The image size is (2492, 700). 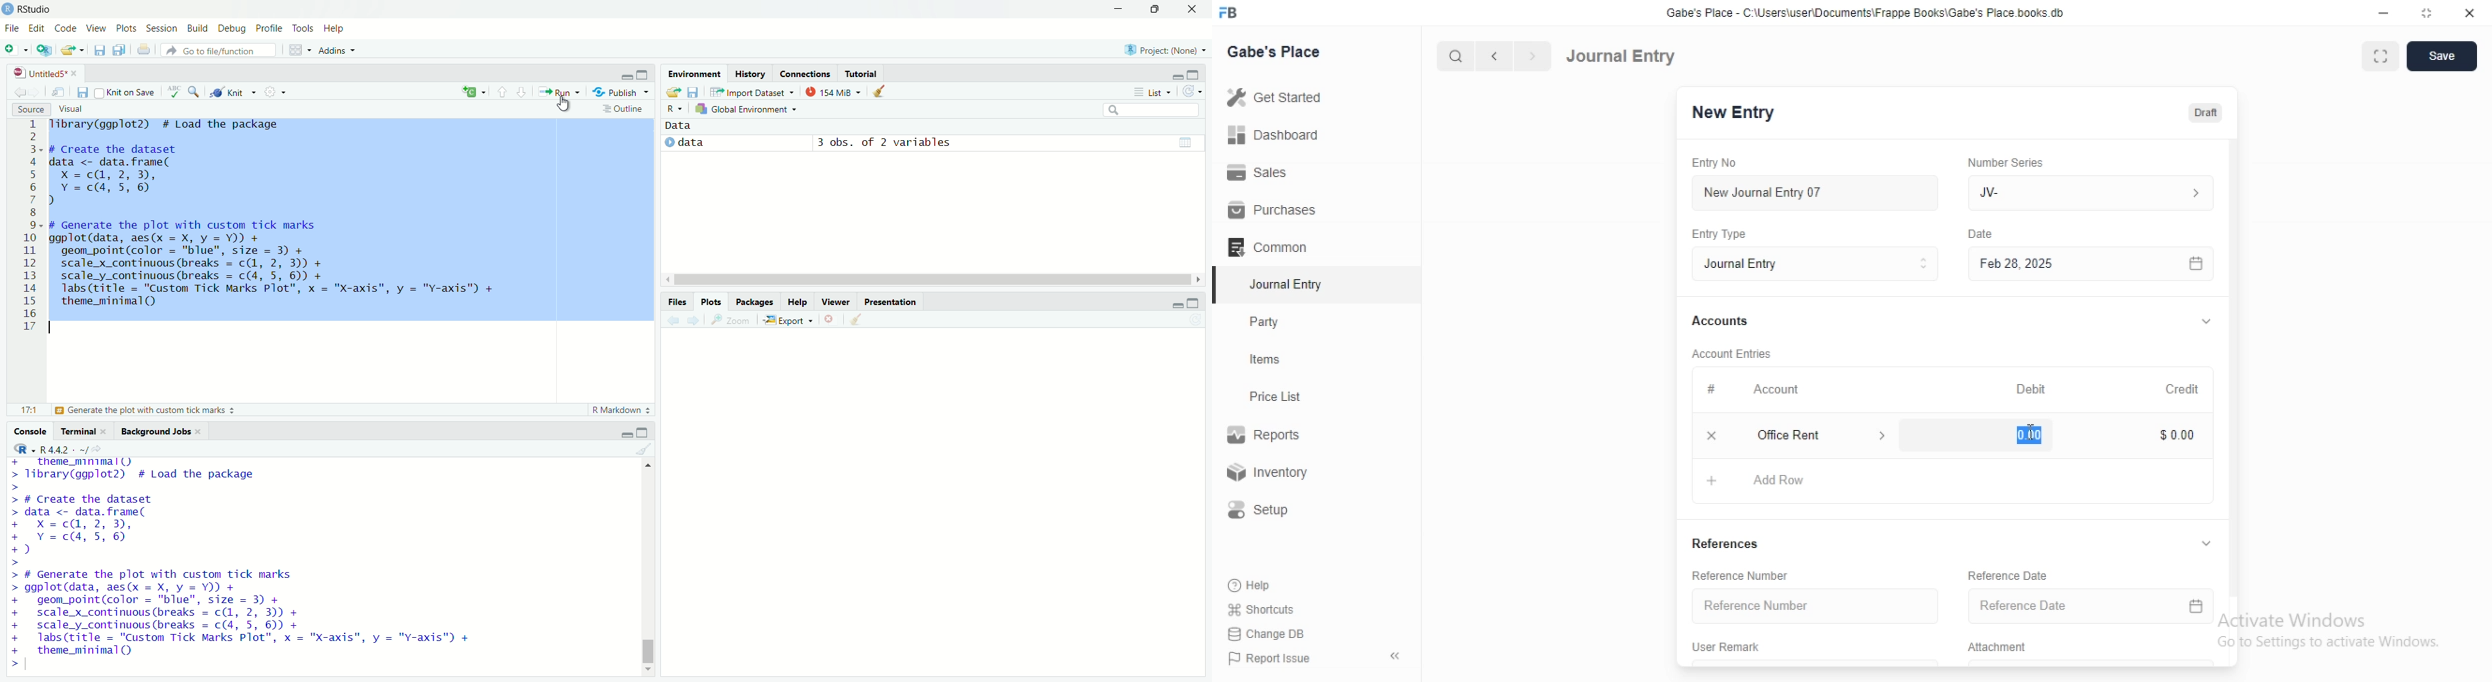 I want to click on minimize, so click(x=1116, y=9).